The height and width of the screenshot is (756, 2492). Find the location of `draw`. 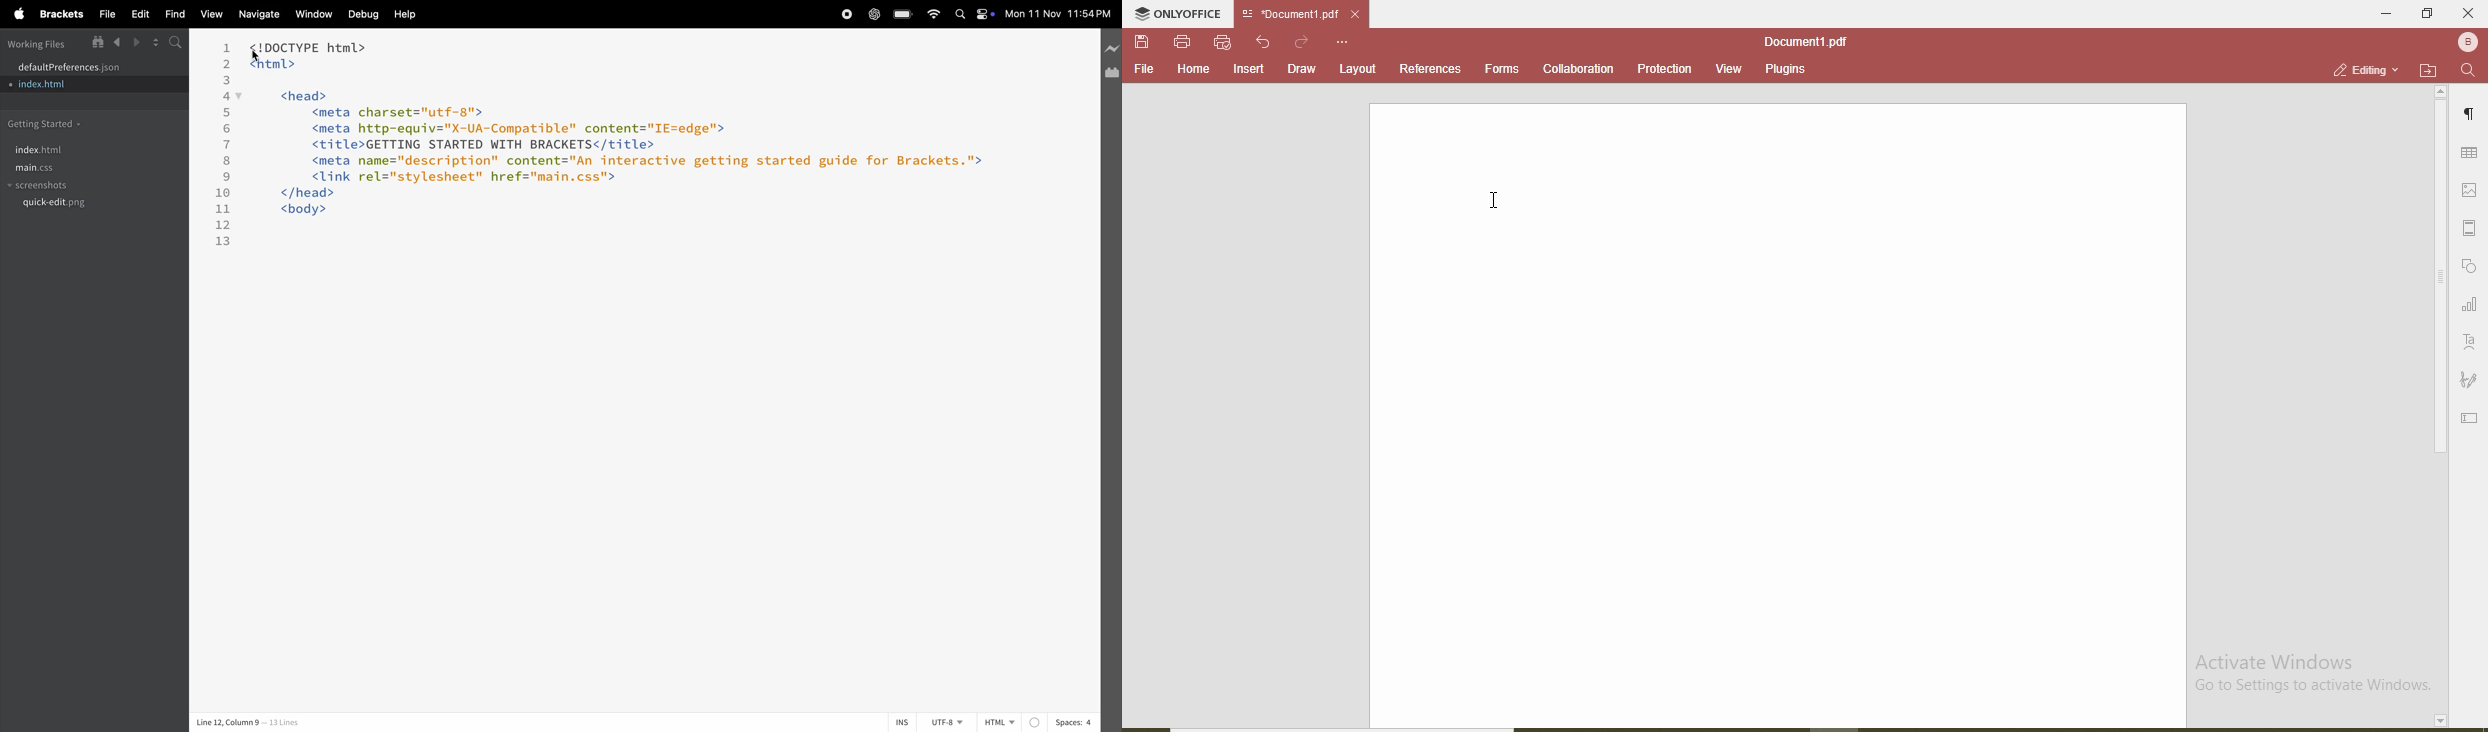

draw is located at coordinates (1300, 68).